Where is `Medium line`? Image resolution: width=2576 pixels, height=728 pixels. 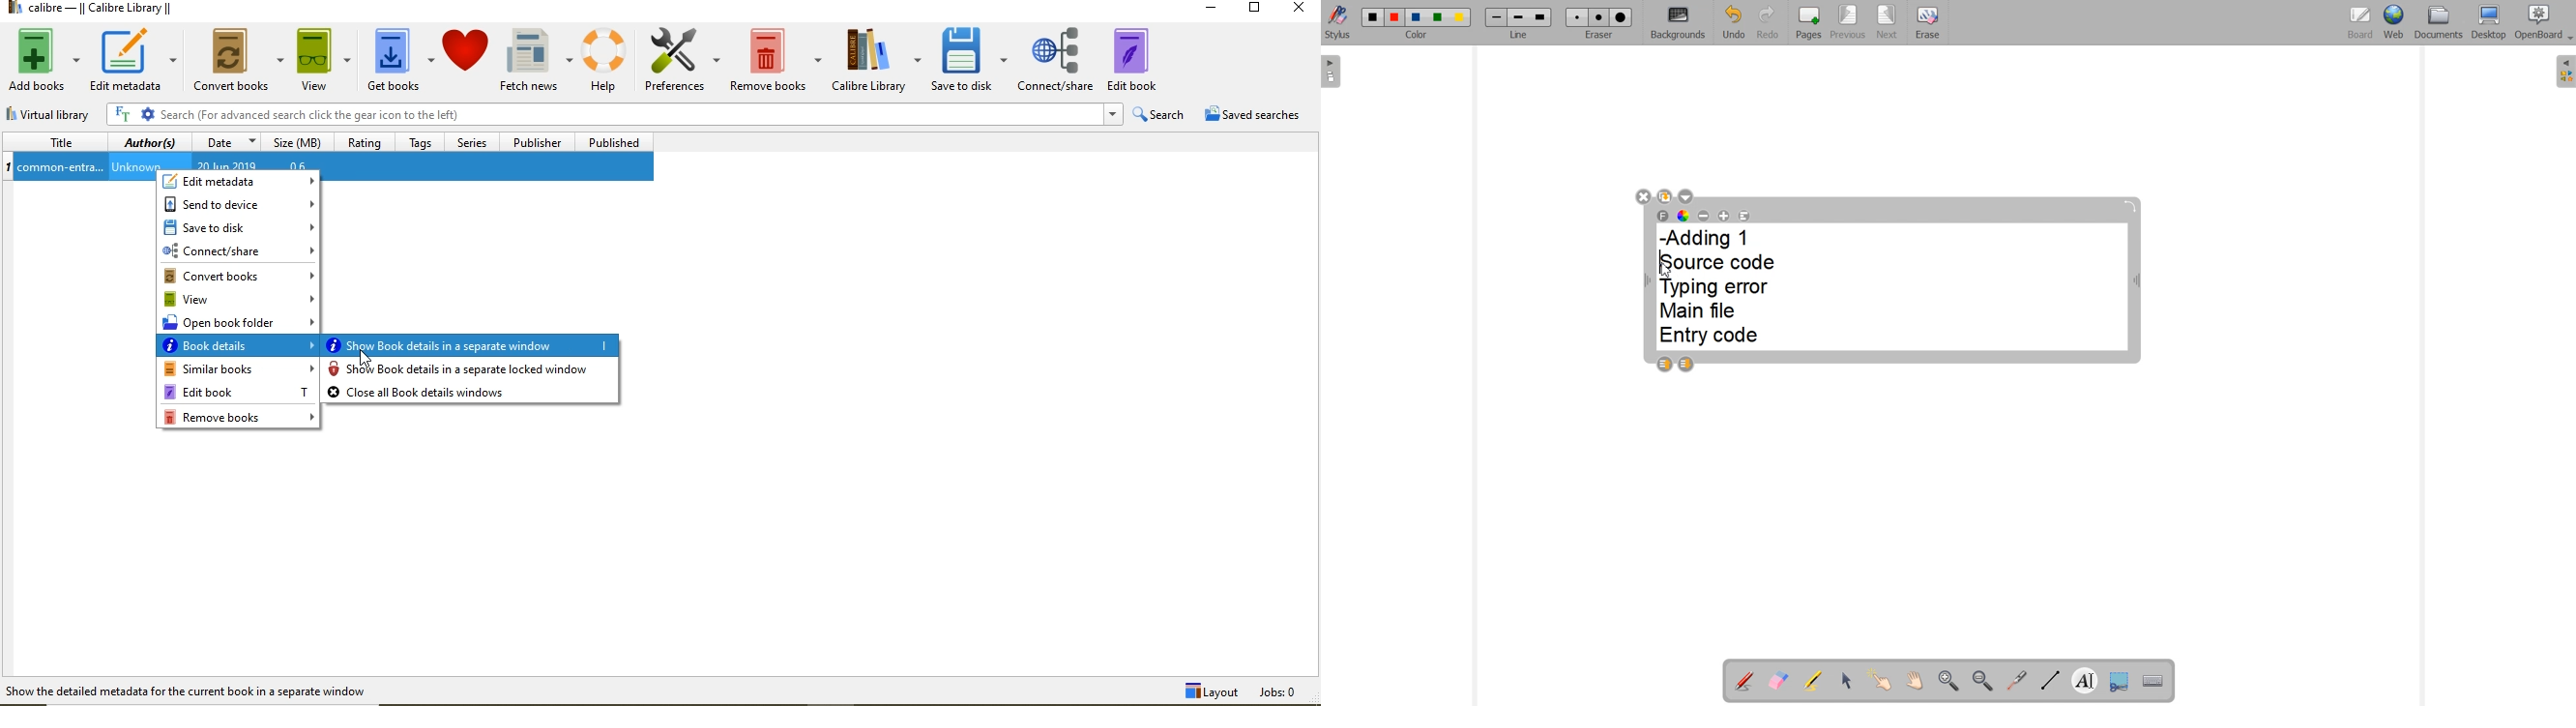 Medium line is located at coordinates (1519, 18).